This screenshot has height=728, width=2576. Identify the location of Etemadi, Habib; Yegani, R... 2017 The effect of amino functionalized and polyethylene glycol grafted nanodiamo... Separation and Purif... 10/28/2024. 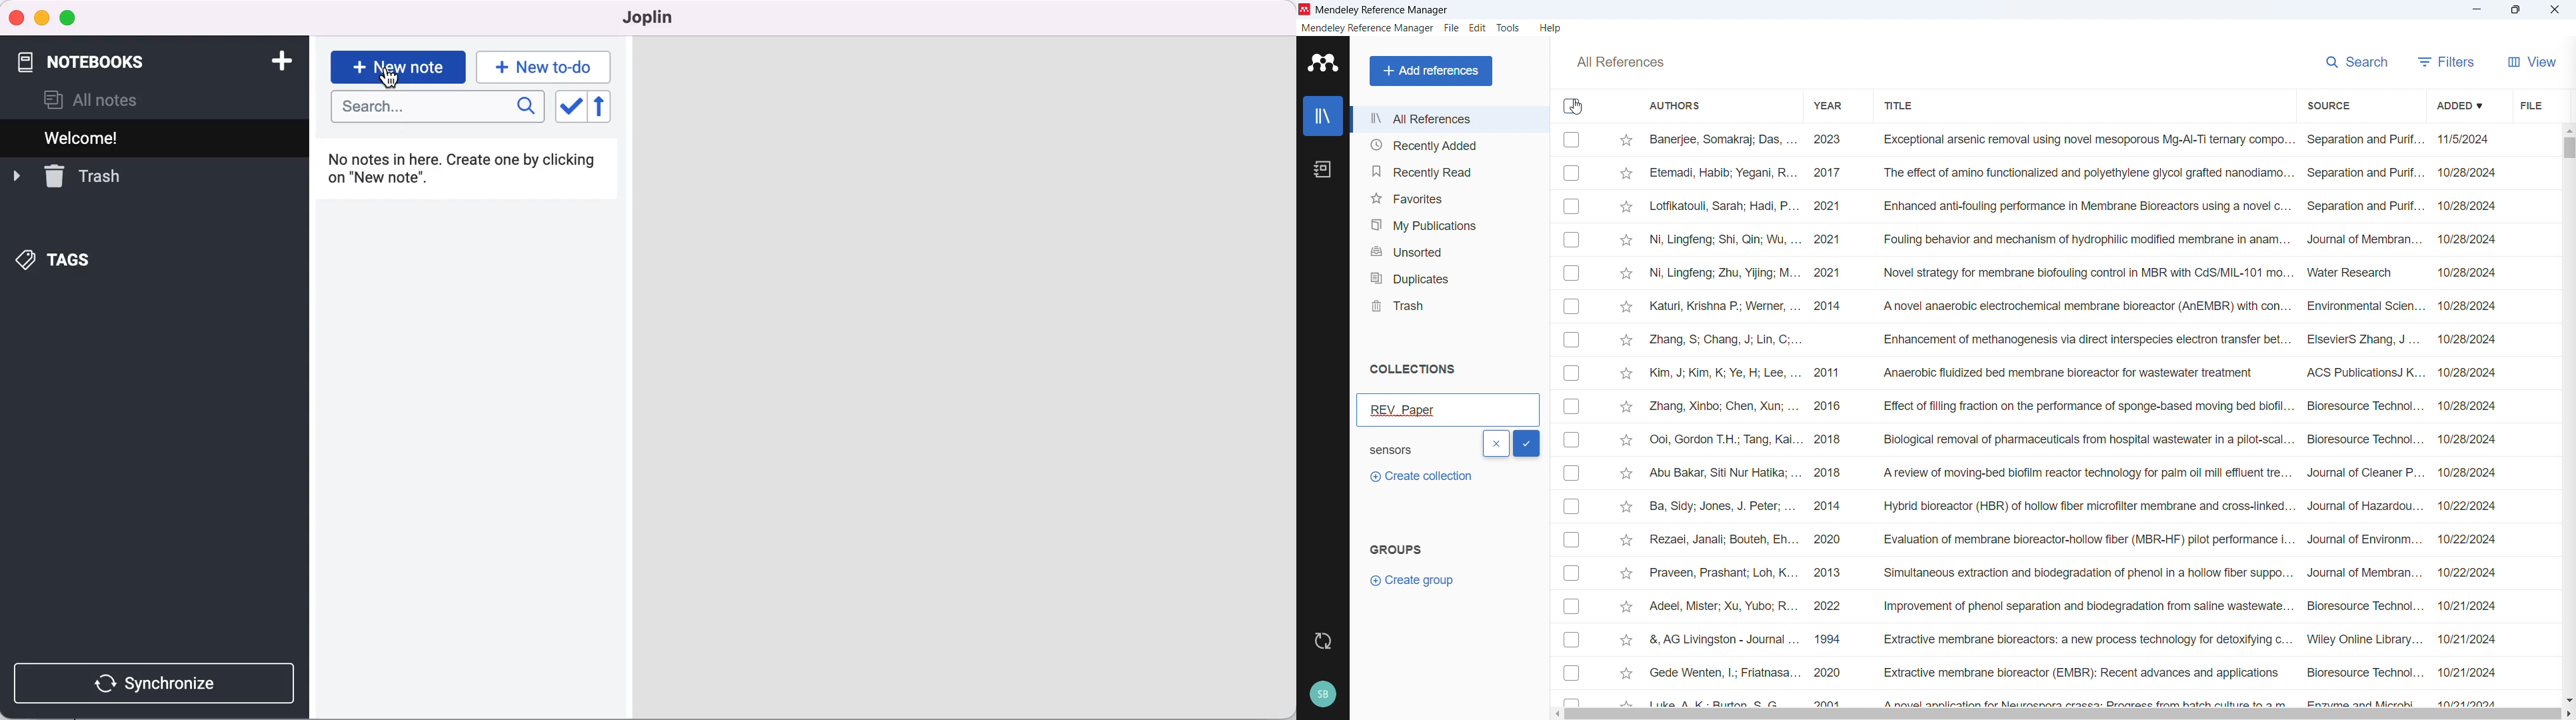
(2073, 172).